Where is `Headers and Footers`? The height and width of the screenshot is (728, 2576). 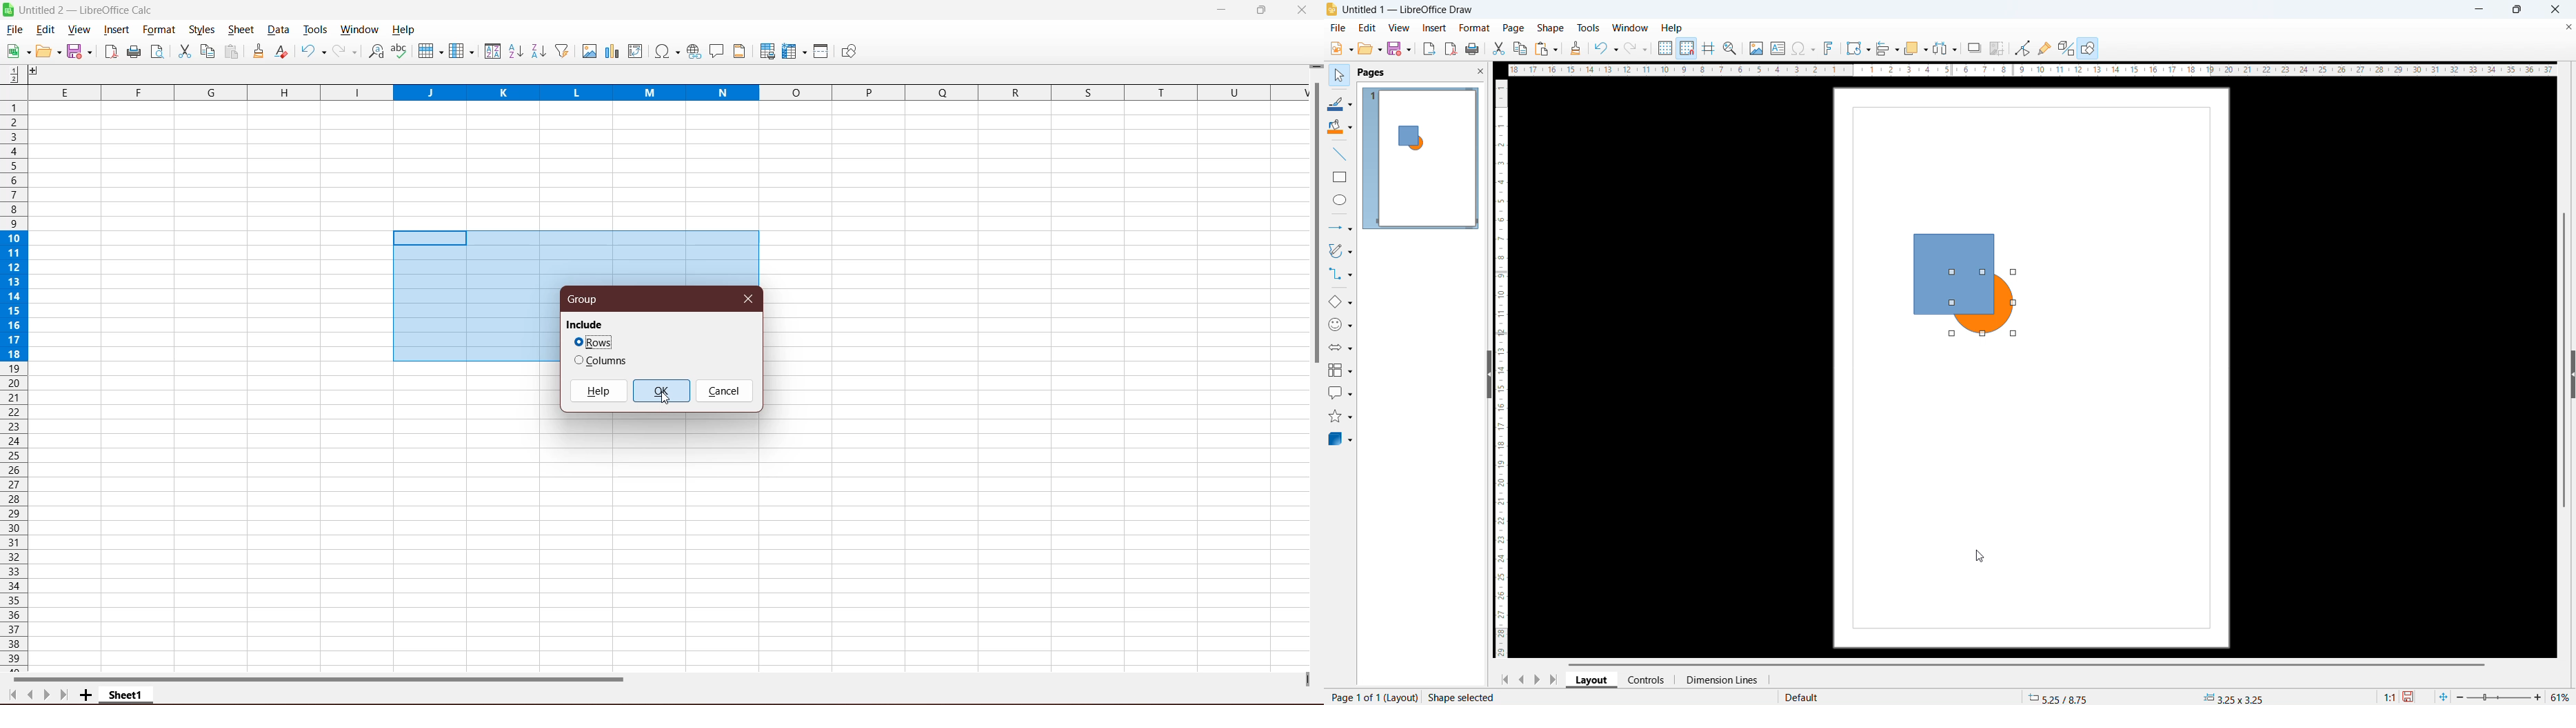
Headers and Footers is located at coordinates (741, 51).